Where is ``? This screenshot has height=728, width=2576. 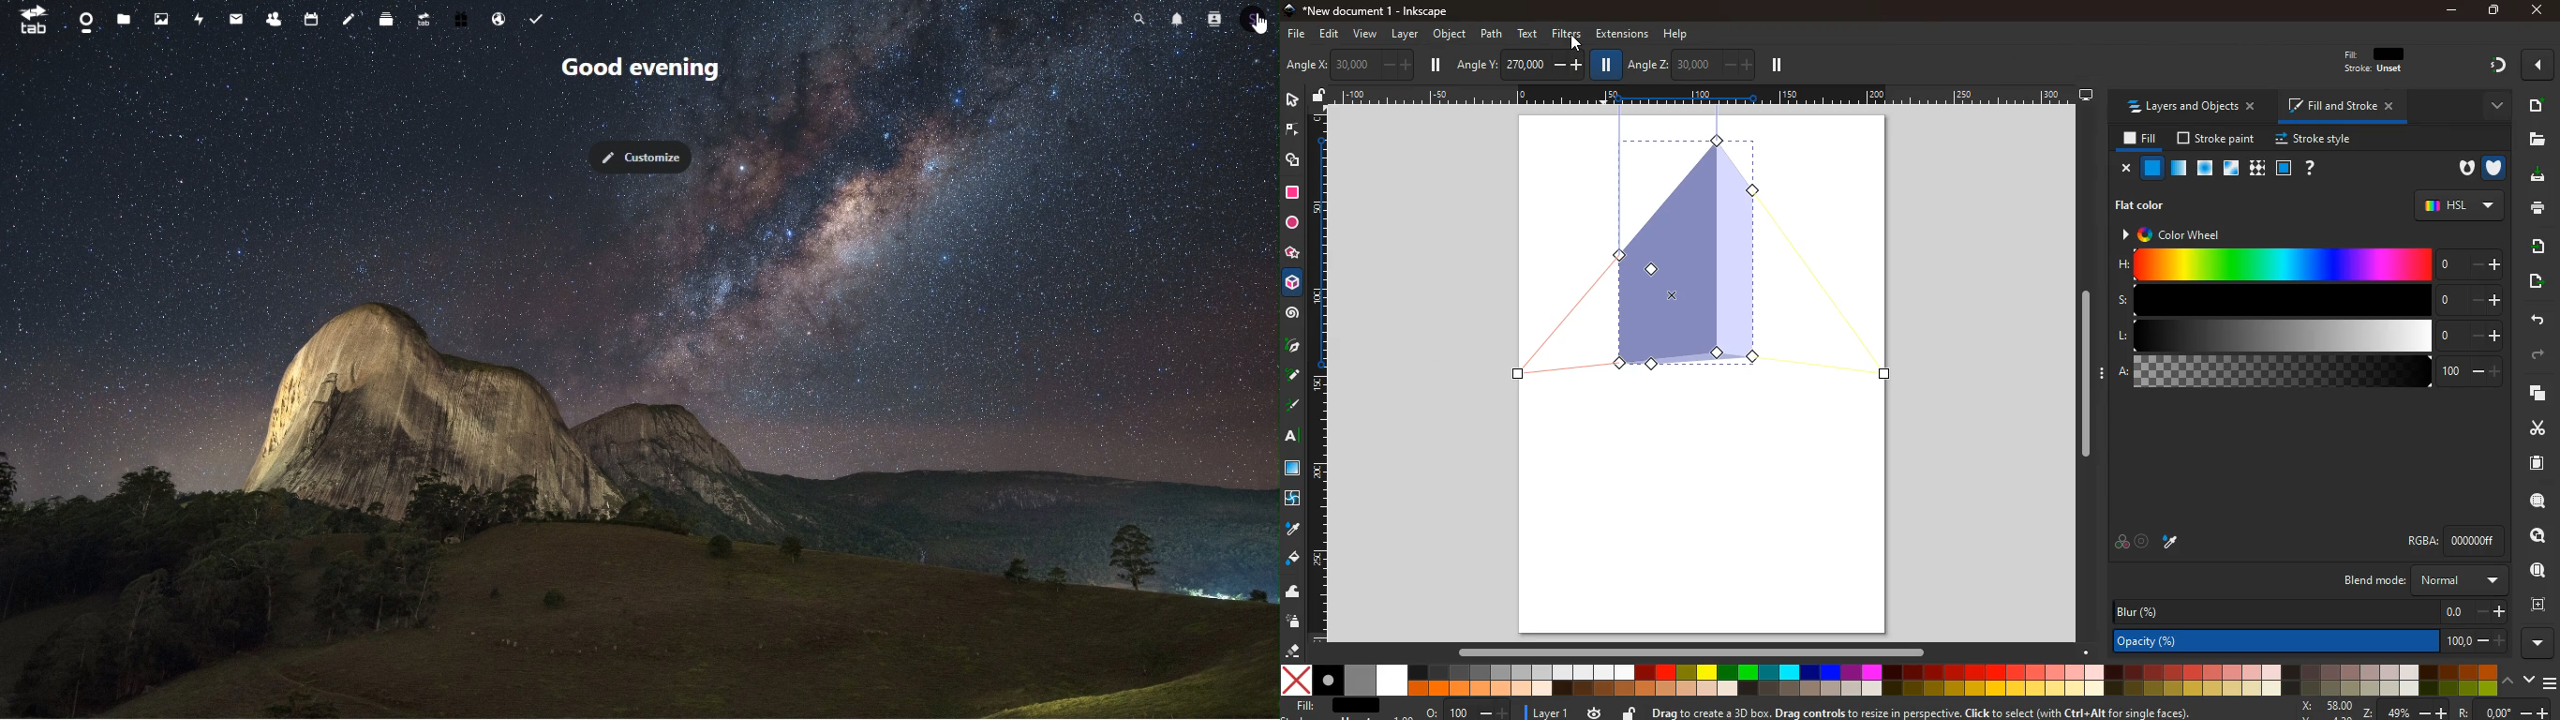
 is located at coordinates (2468, 711).